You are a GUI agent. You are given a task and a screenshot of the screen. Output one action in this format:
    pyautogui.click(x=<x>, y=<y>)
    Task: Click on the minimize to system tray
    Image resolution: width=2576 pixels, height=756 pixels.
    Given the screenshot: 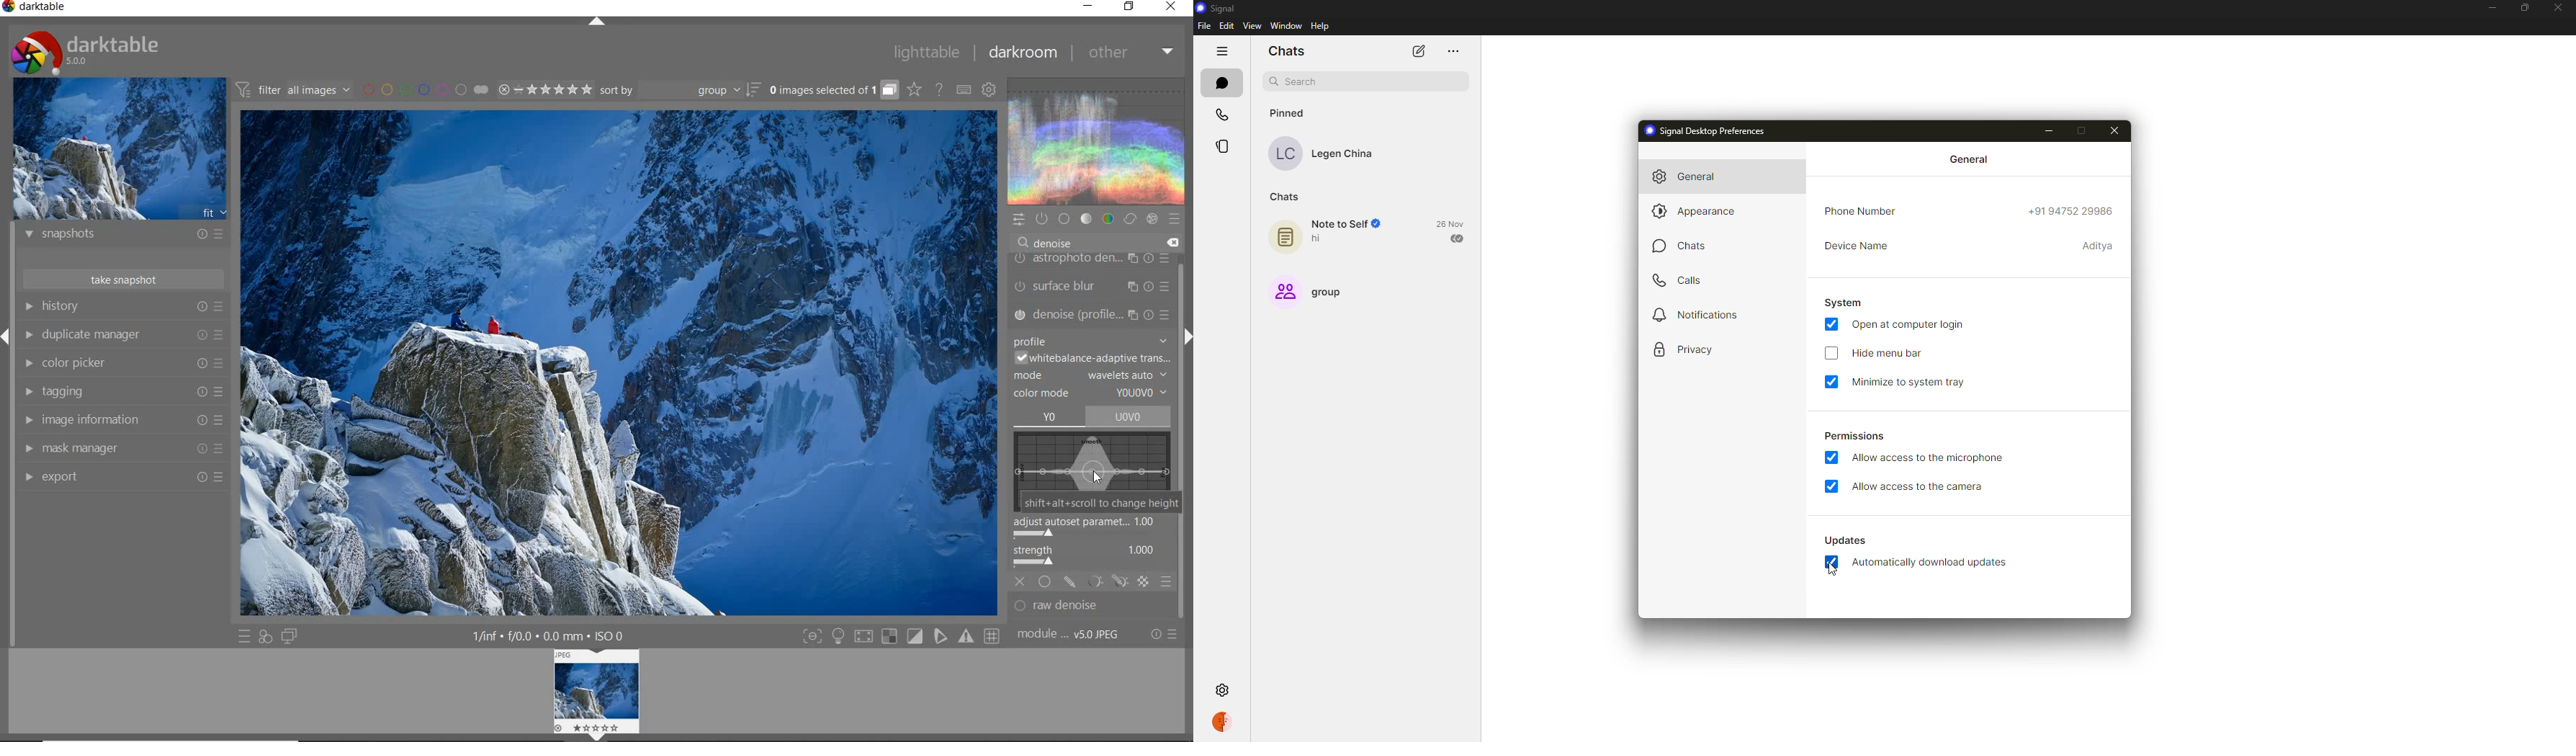 What is the action you would take?
    pyautogui.click(x=1911, y=385)
    